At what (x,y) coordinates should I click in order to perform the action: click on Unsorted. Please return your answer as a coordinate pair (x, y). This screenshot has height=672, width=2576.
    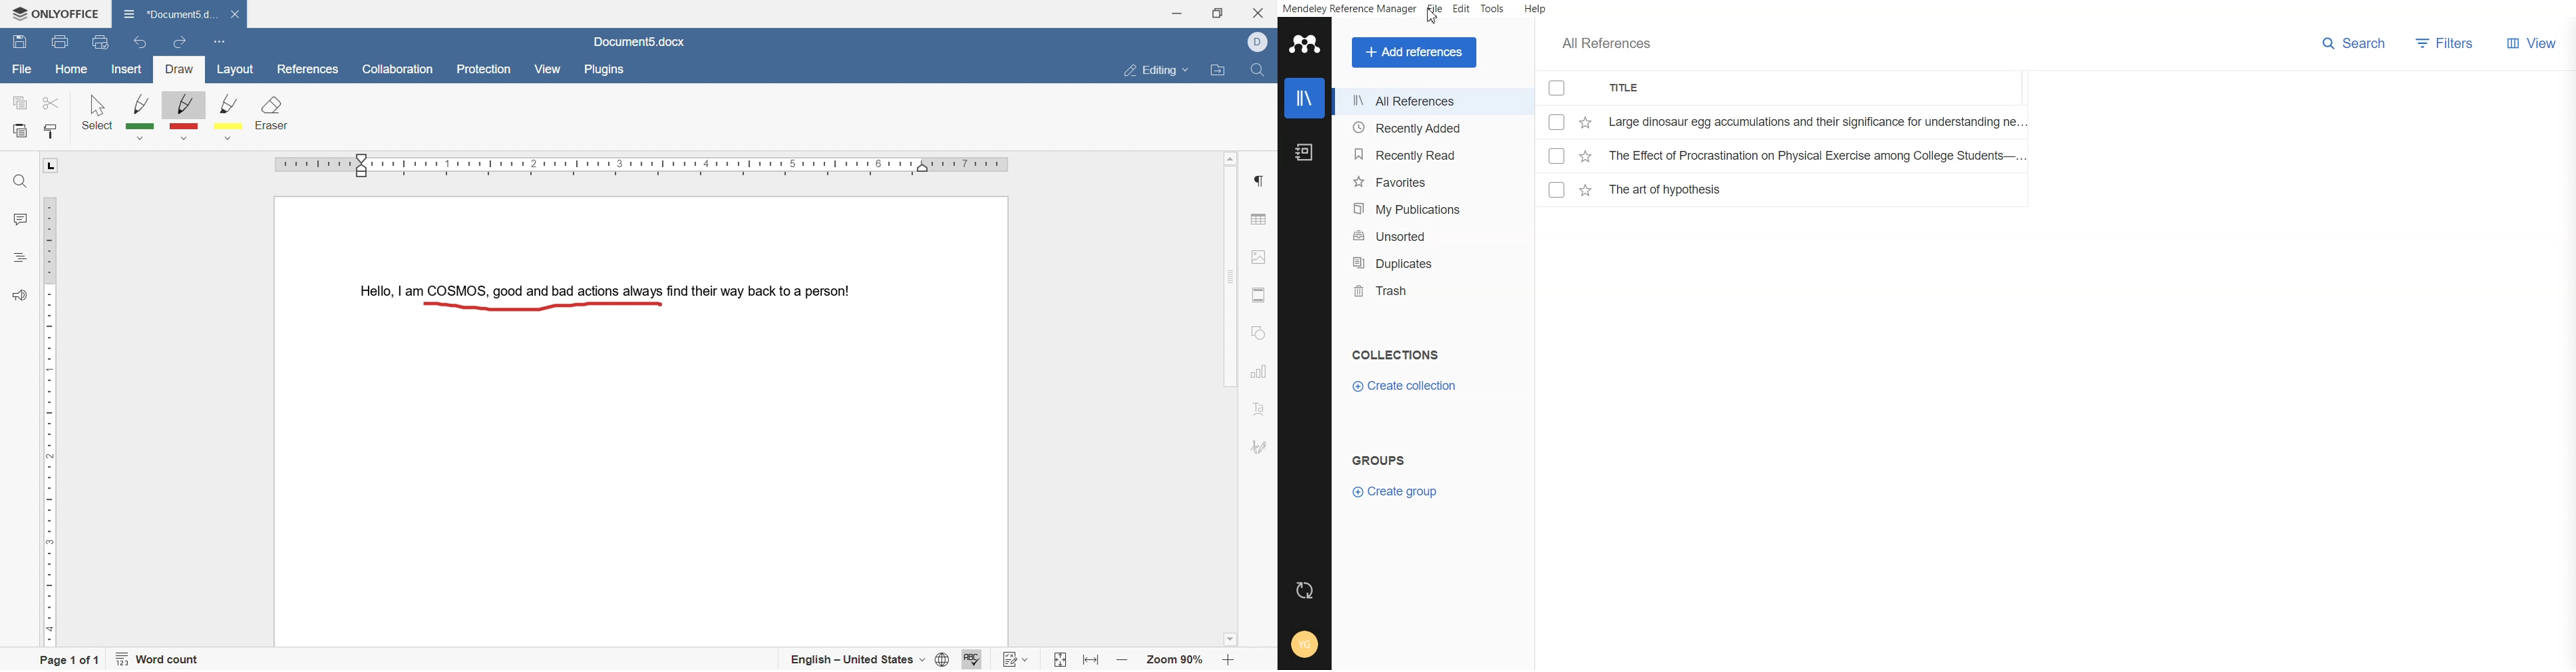
    Looking at the image, I should click on (1422, 236).